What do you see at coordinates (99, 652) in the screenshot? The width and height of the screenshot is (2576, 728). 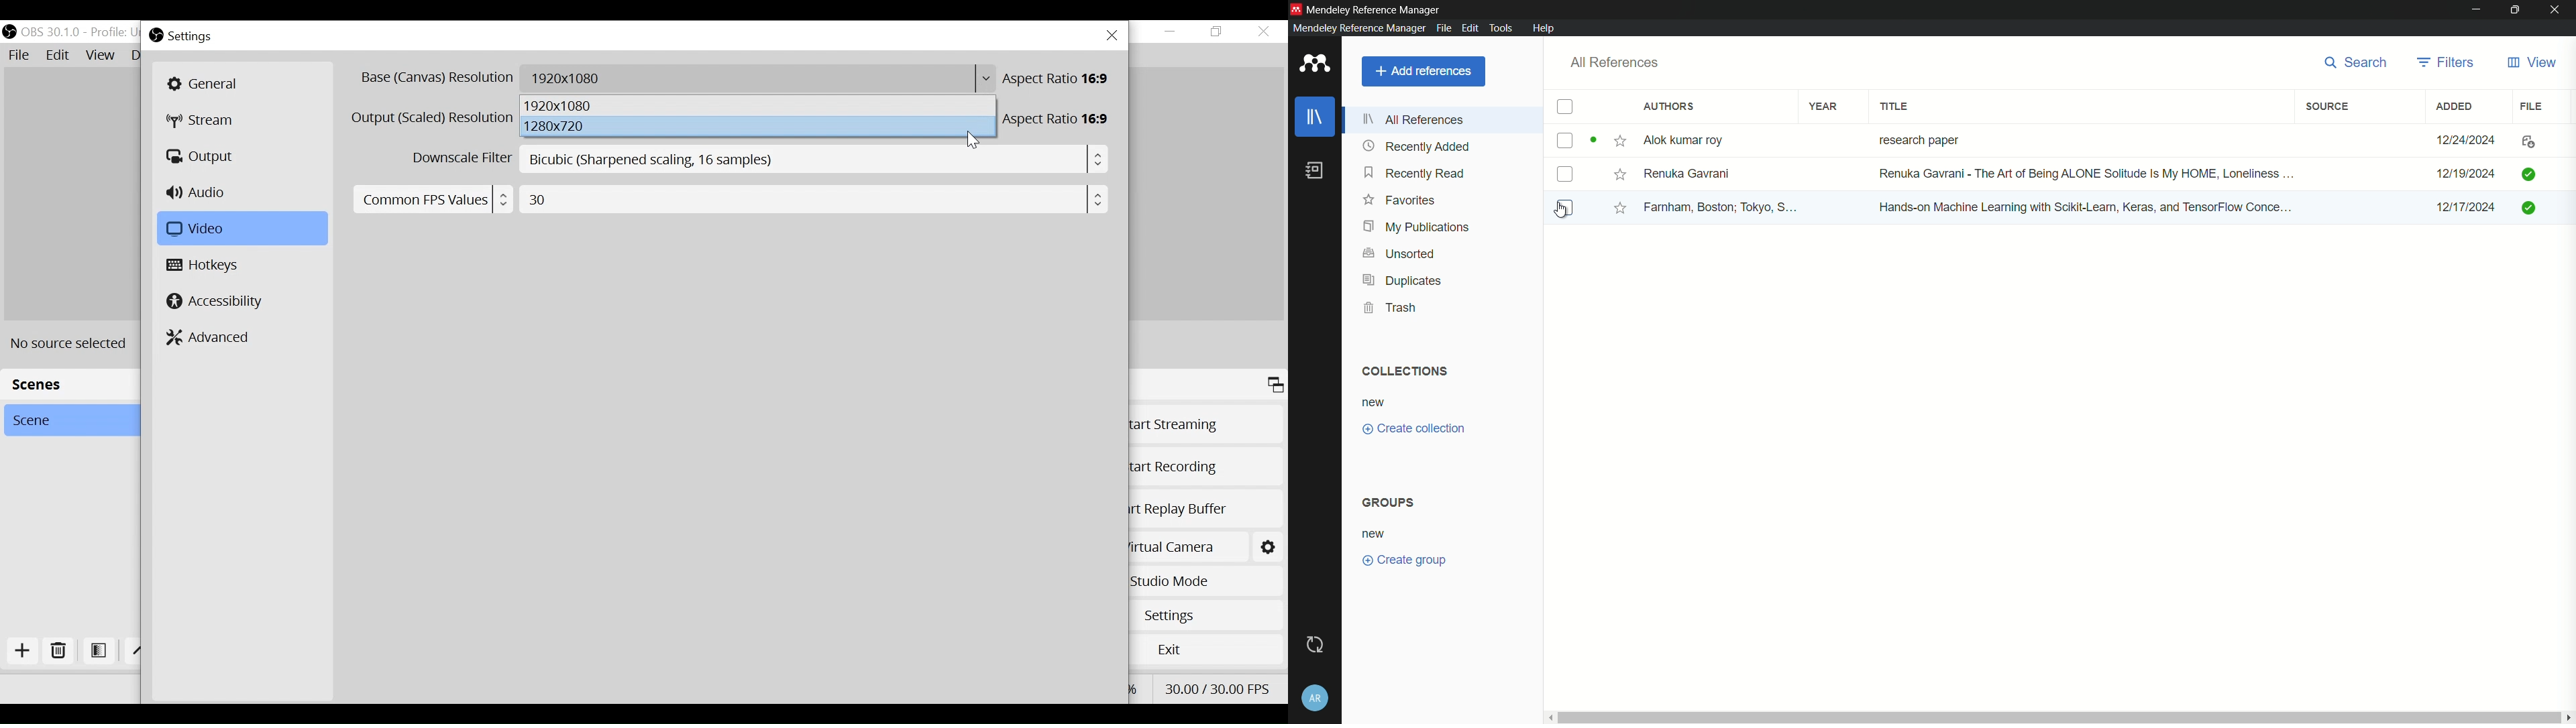 I see `Open Scene Filter` at bounding box center [99, 652].